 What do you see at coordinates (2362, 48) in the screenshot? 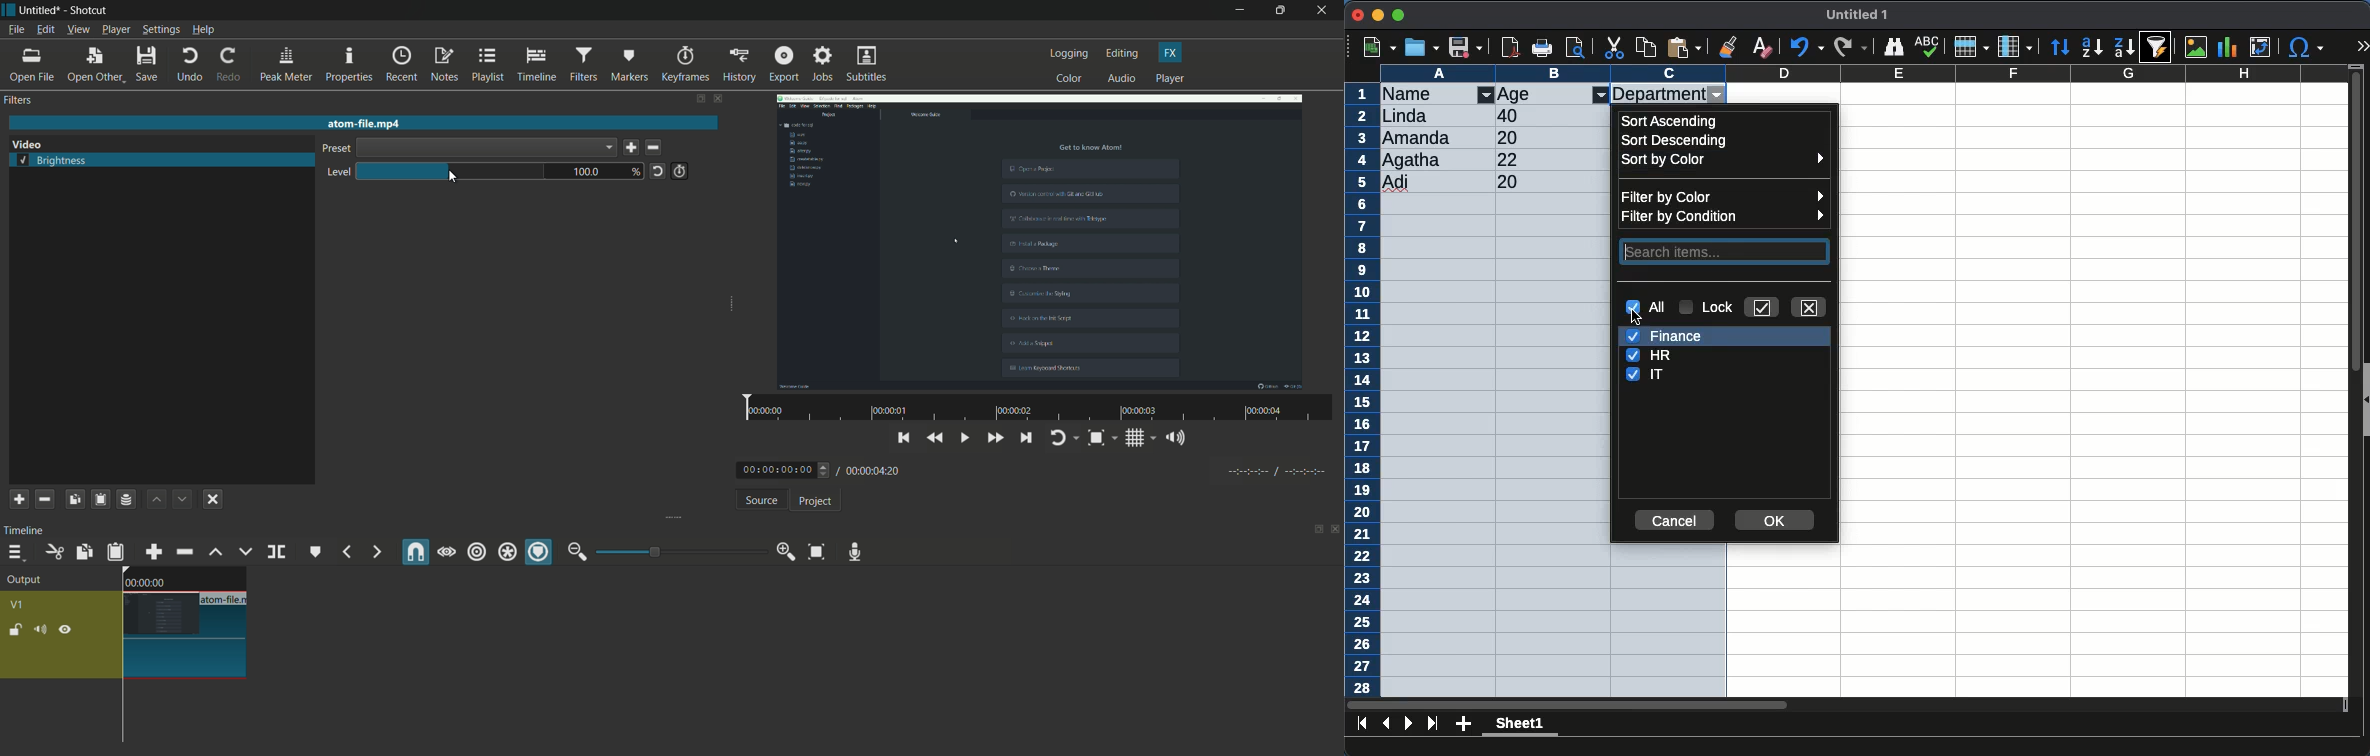
I see `expand` at bounding box center [2362, 48].